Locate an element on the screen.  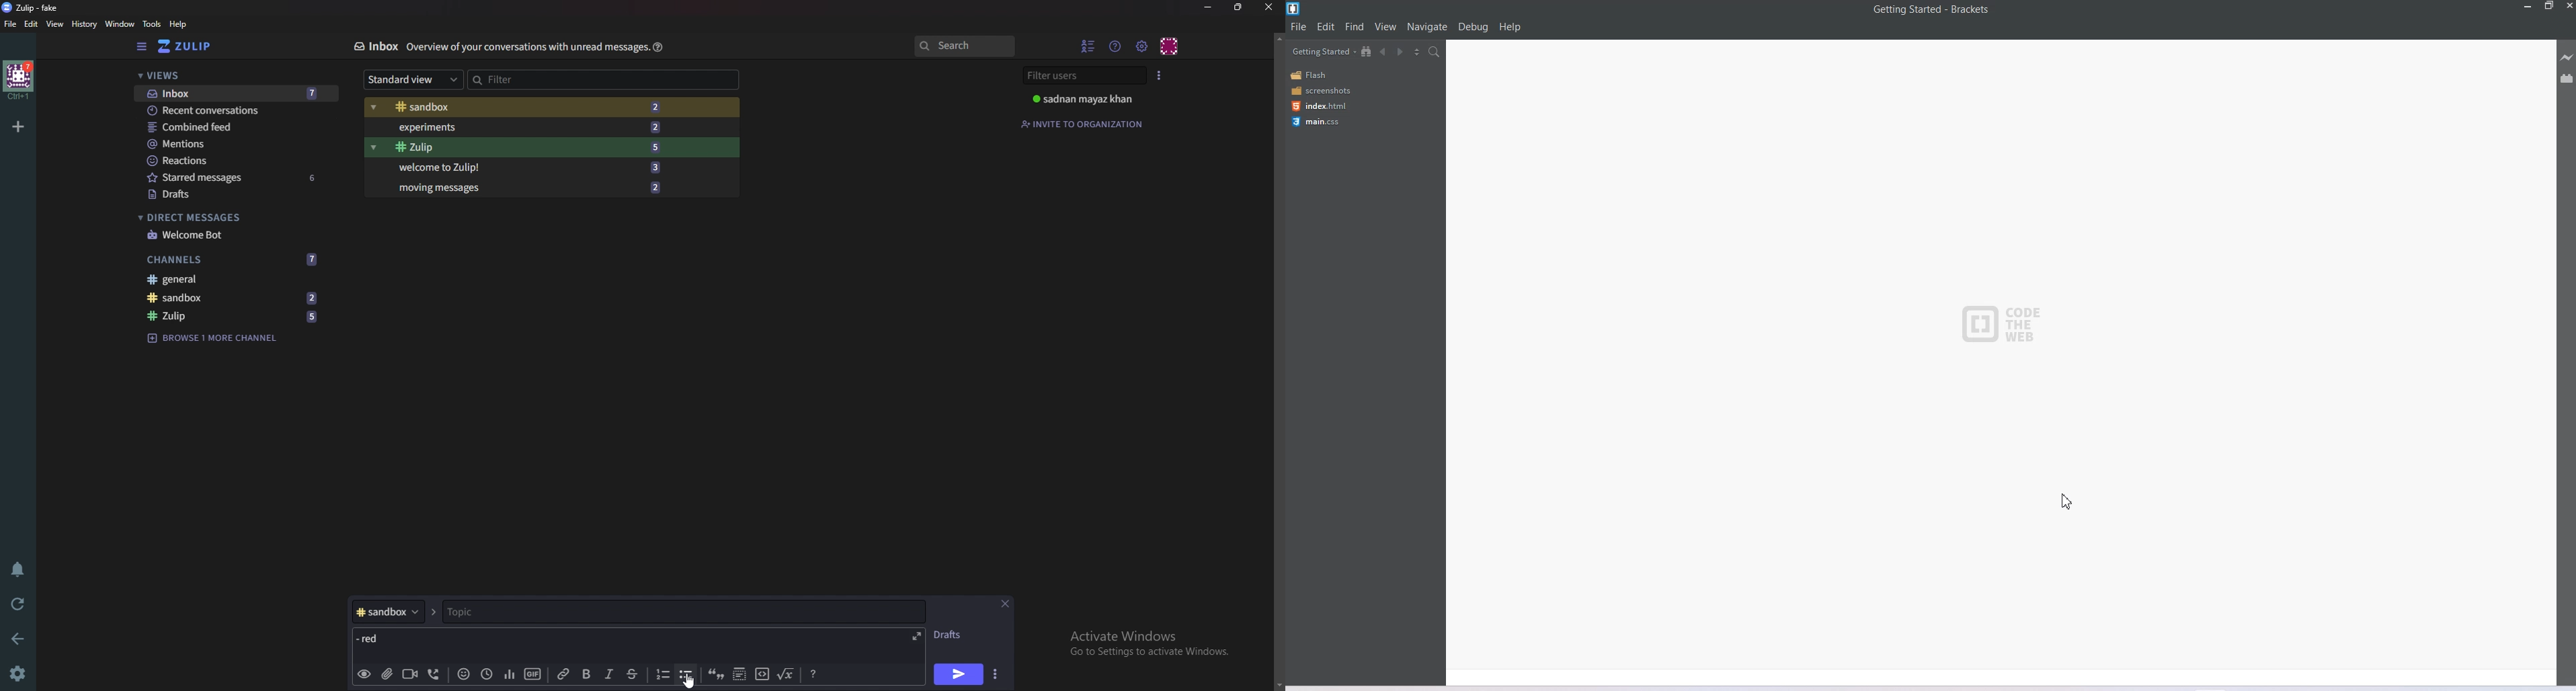
Help menu is located at coordinates (1116, 46).